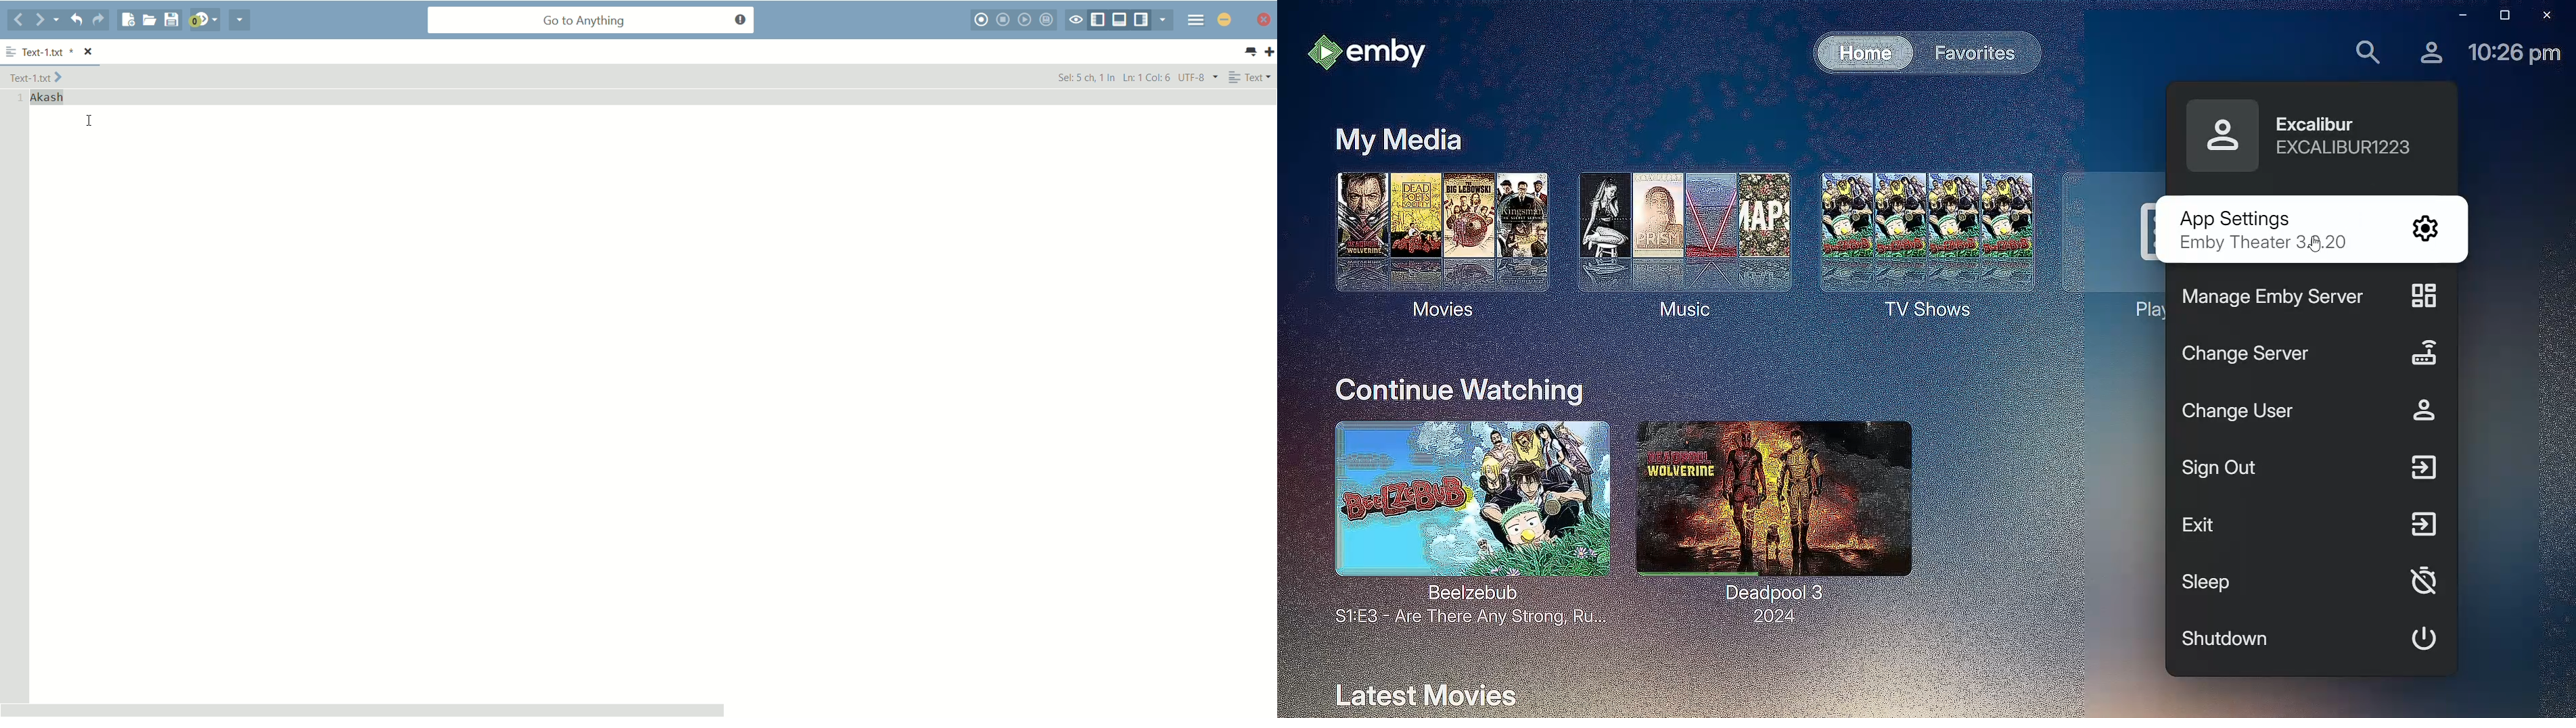  What do you see at coordinates (2300, 140) in the screenshot?
I see `Excalibur` at bounding box center [2300, 140].